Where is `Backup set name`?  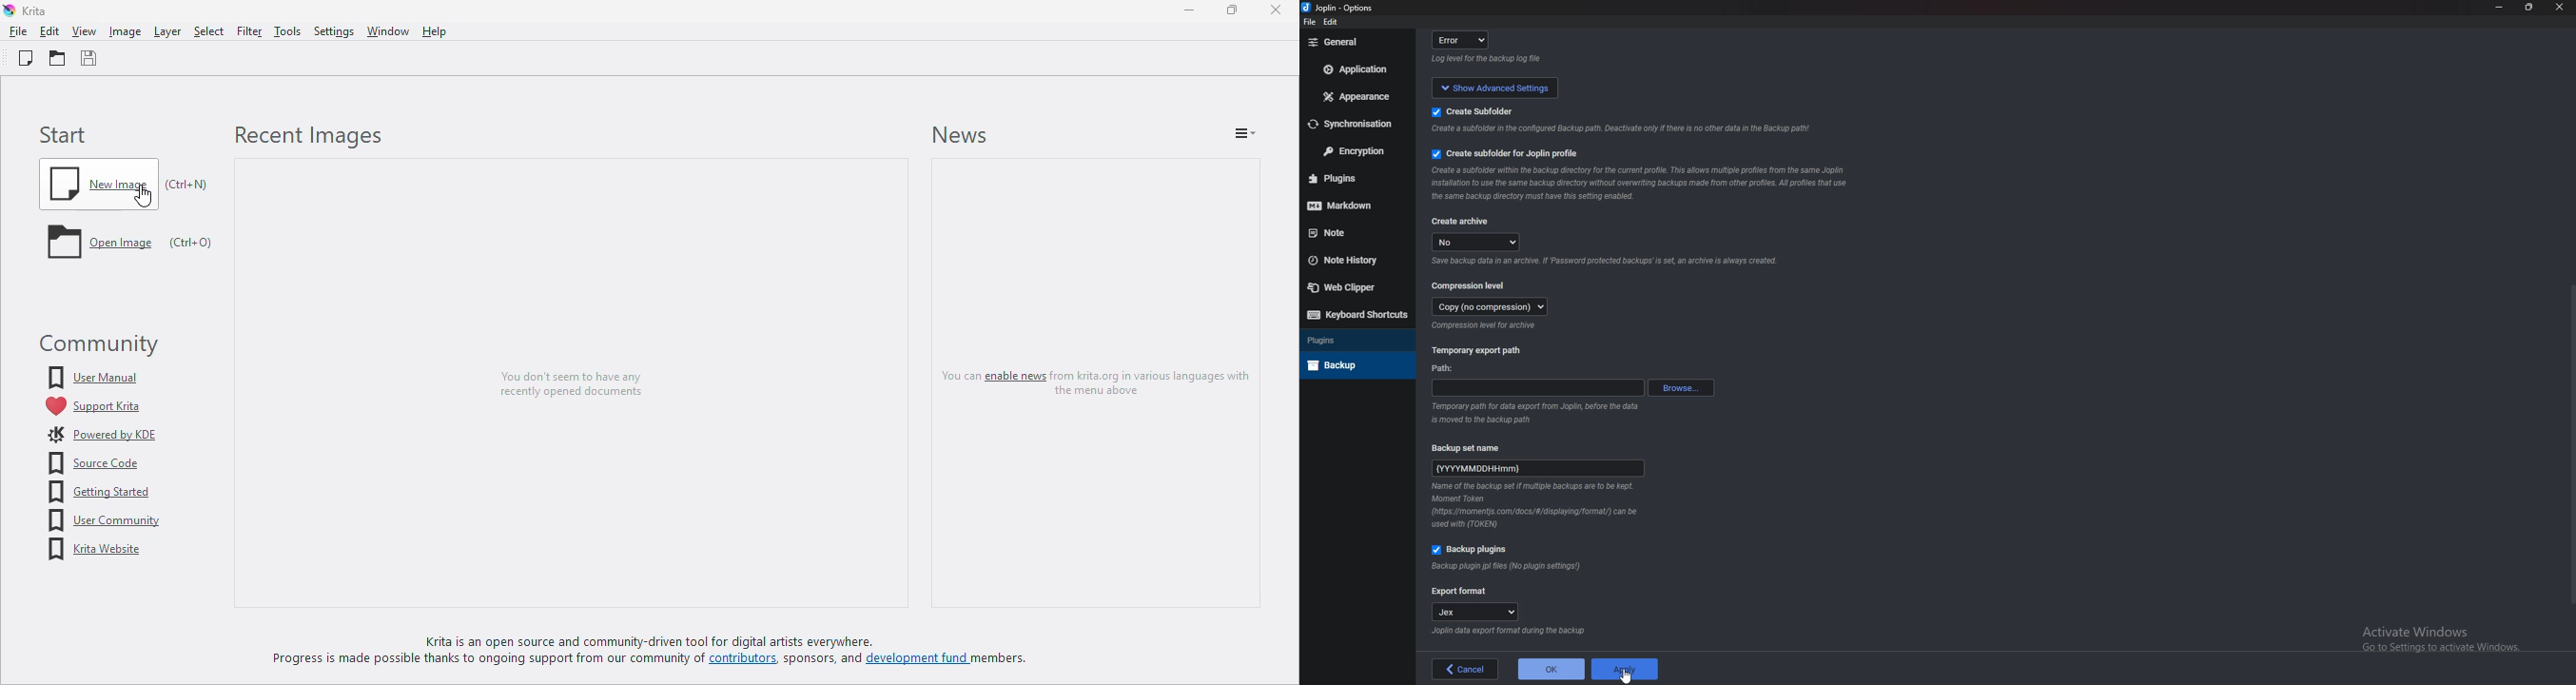 Backup set name is located at coordinates (1474, 447).